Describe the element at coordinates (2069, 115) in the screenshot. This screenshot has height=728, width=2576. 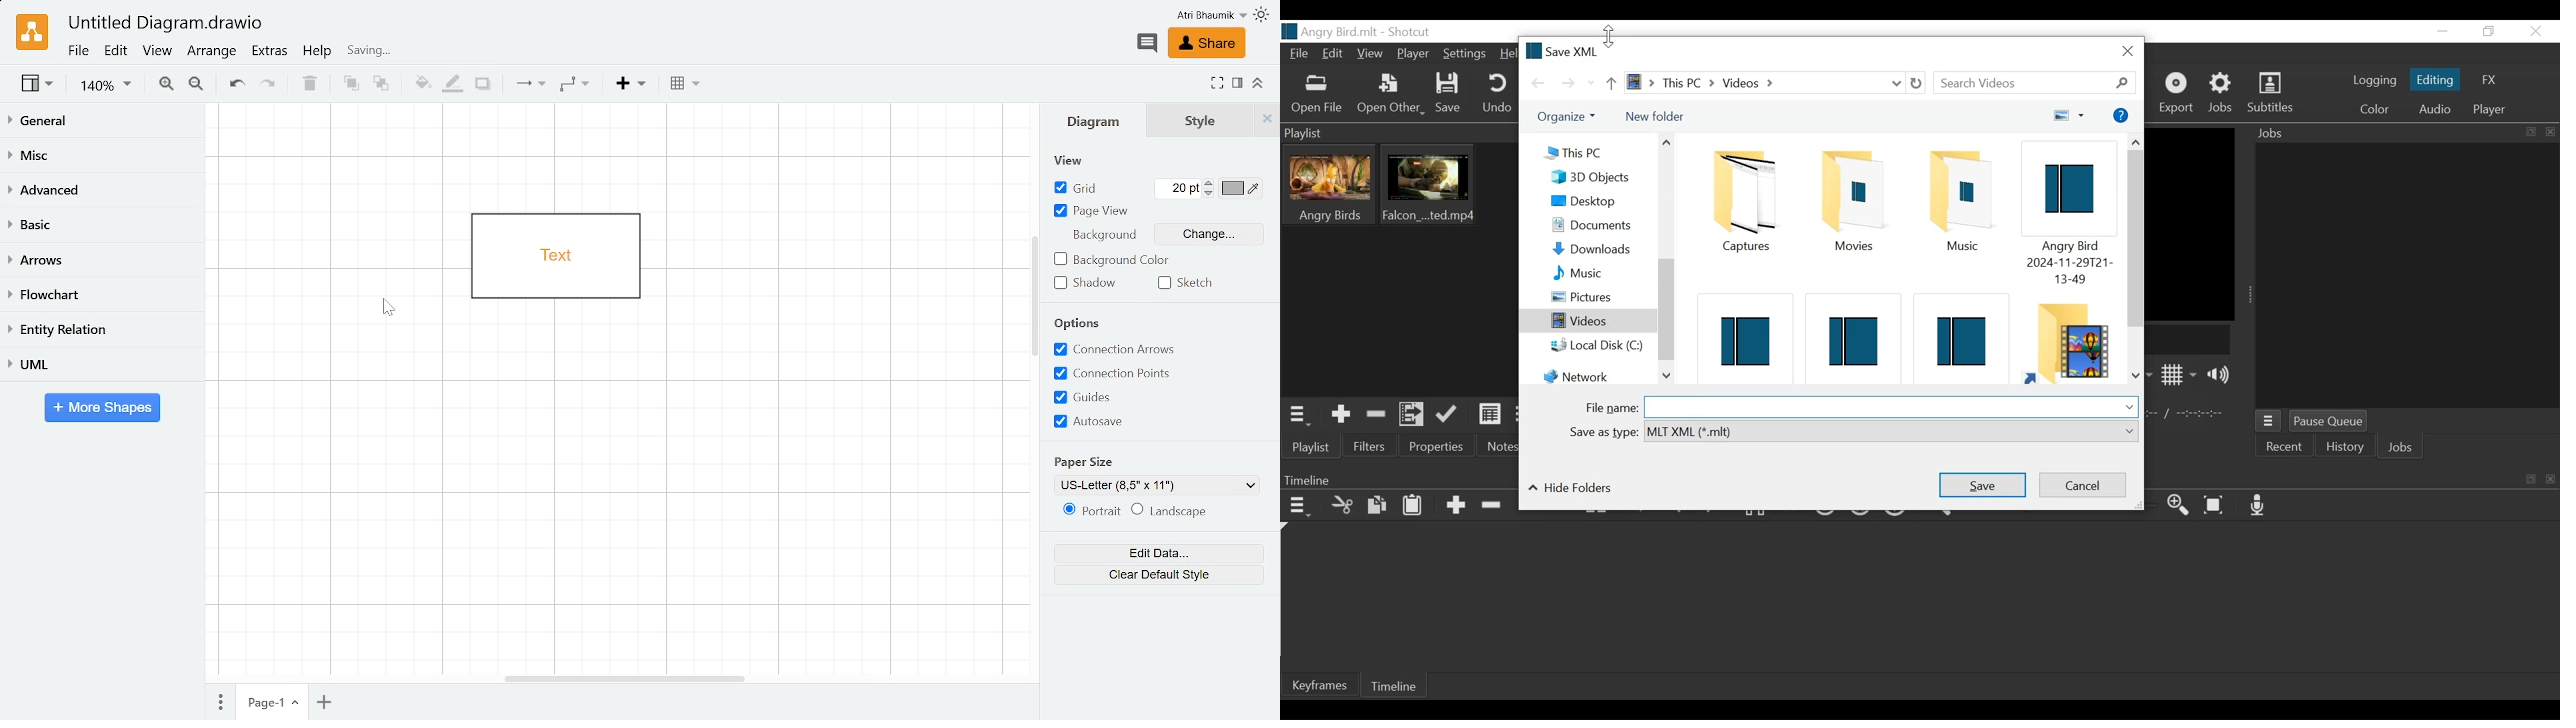
I see `Change your view` at that location.